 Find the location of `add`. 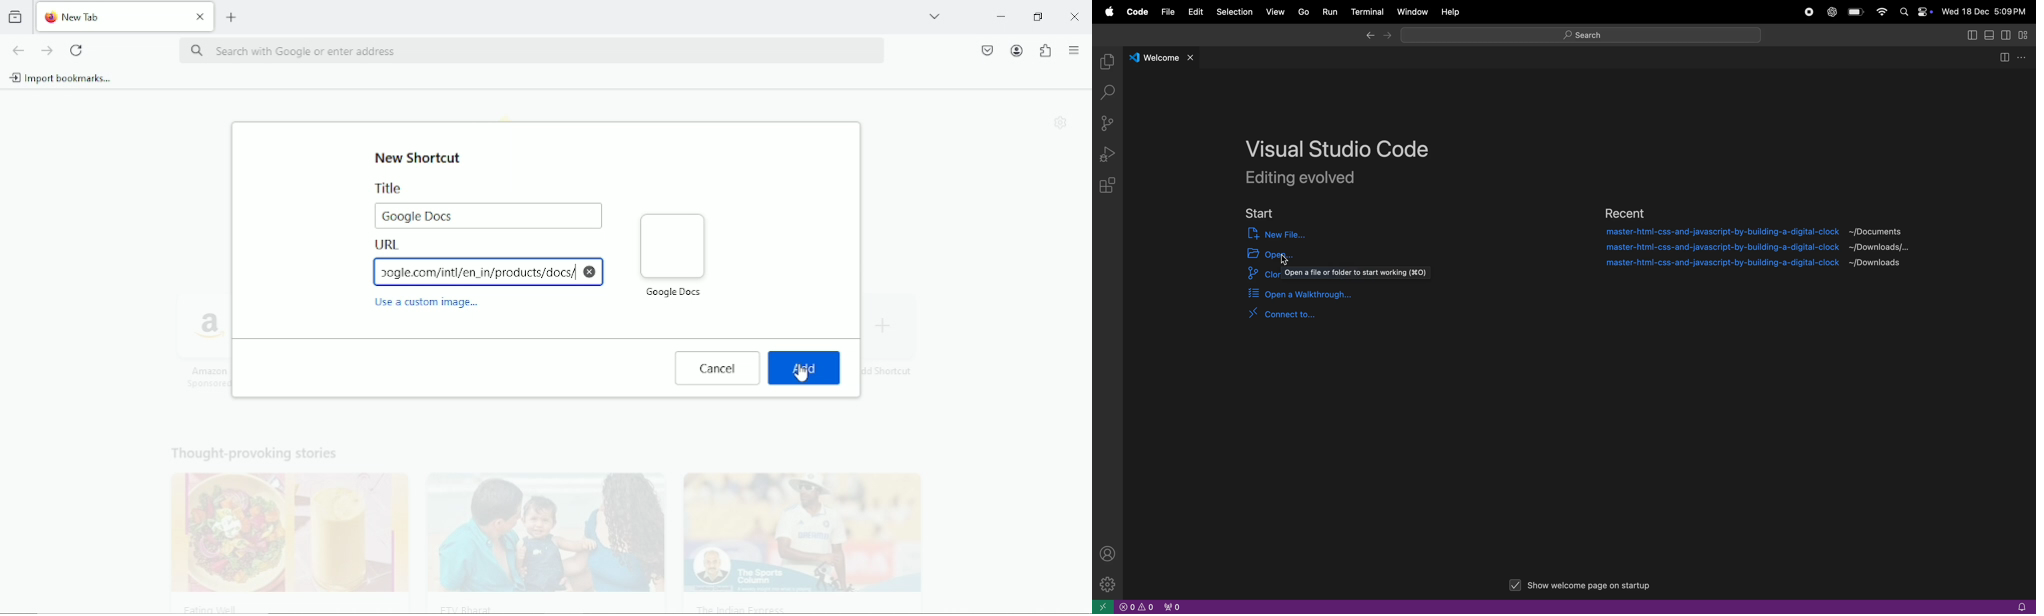

add is located at coordinates (805, 368).